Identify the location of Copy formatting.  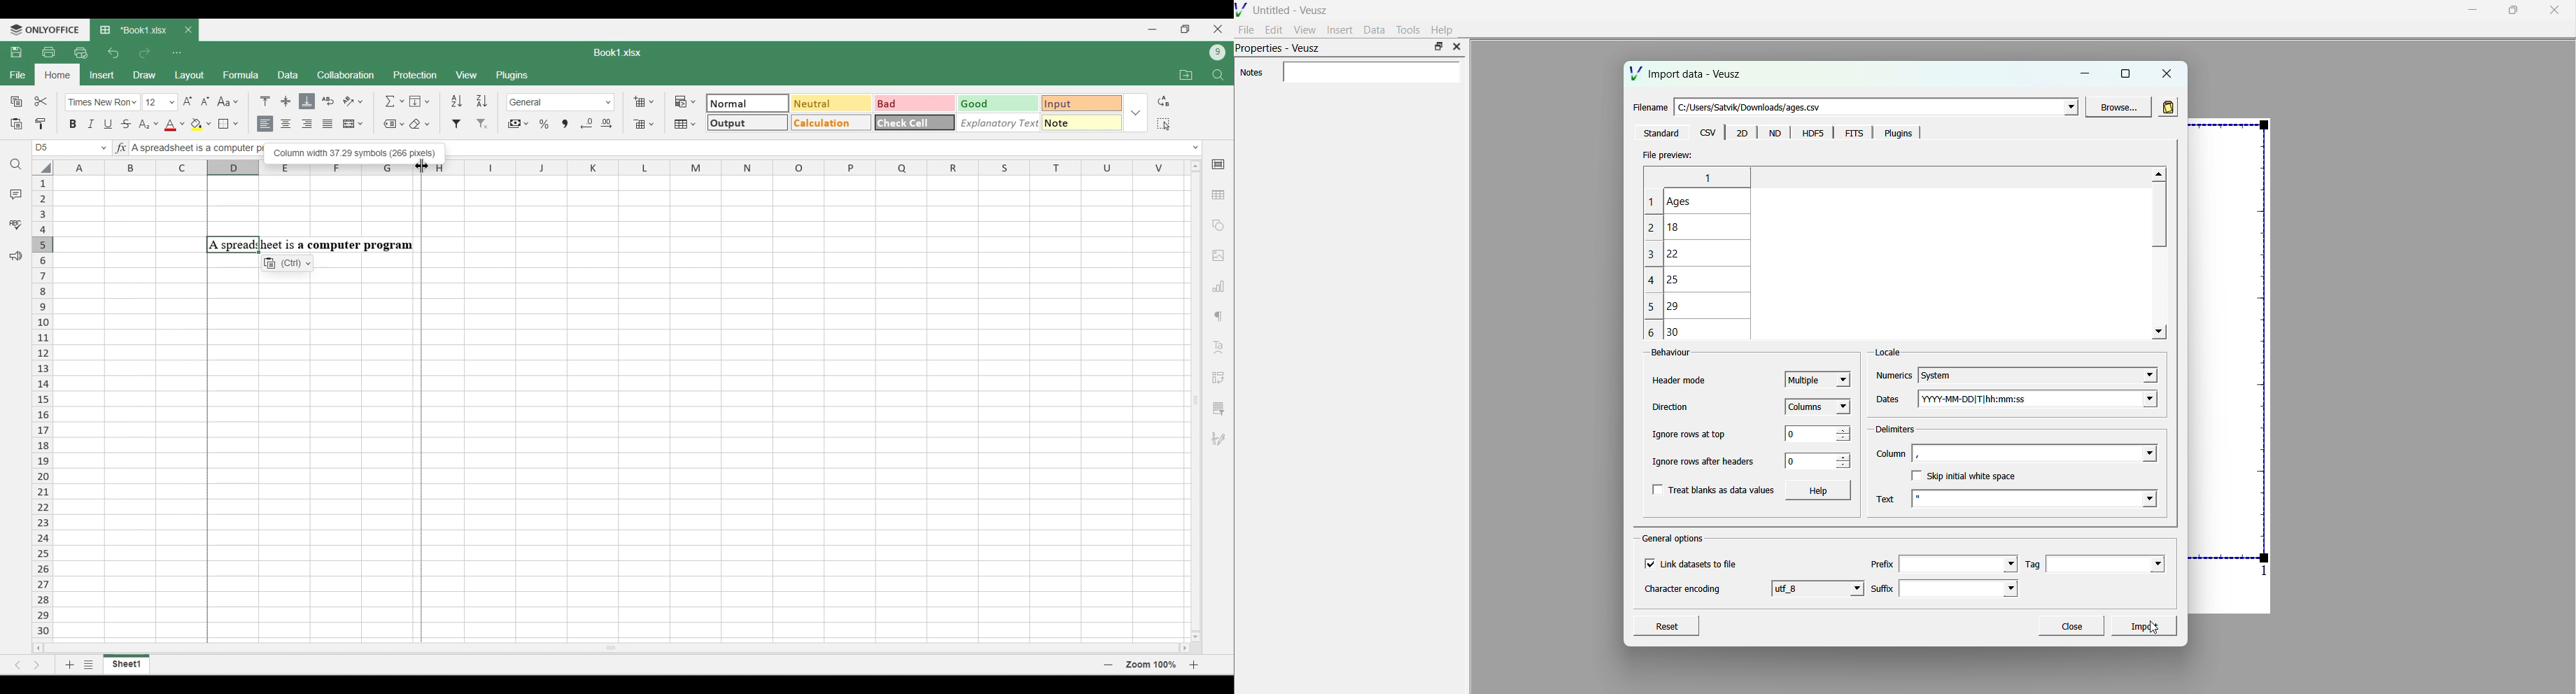
(41, 123).